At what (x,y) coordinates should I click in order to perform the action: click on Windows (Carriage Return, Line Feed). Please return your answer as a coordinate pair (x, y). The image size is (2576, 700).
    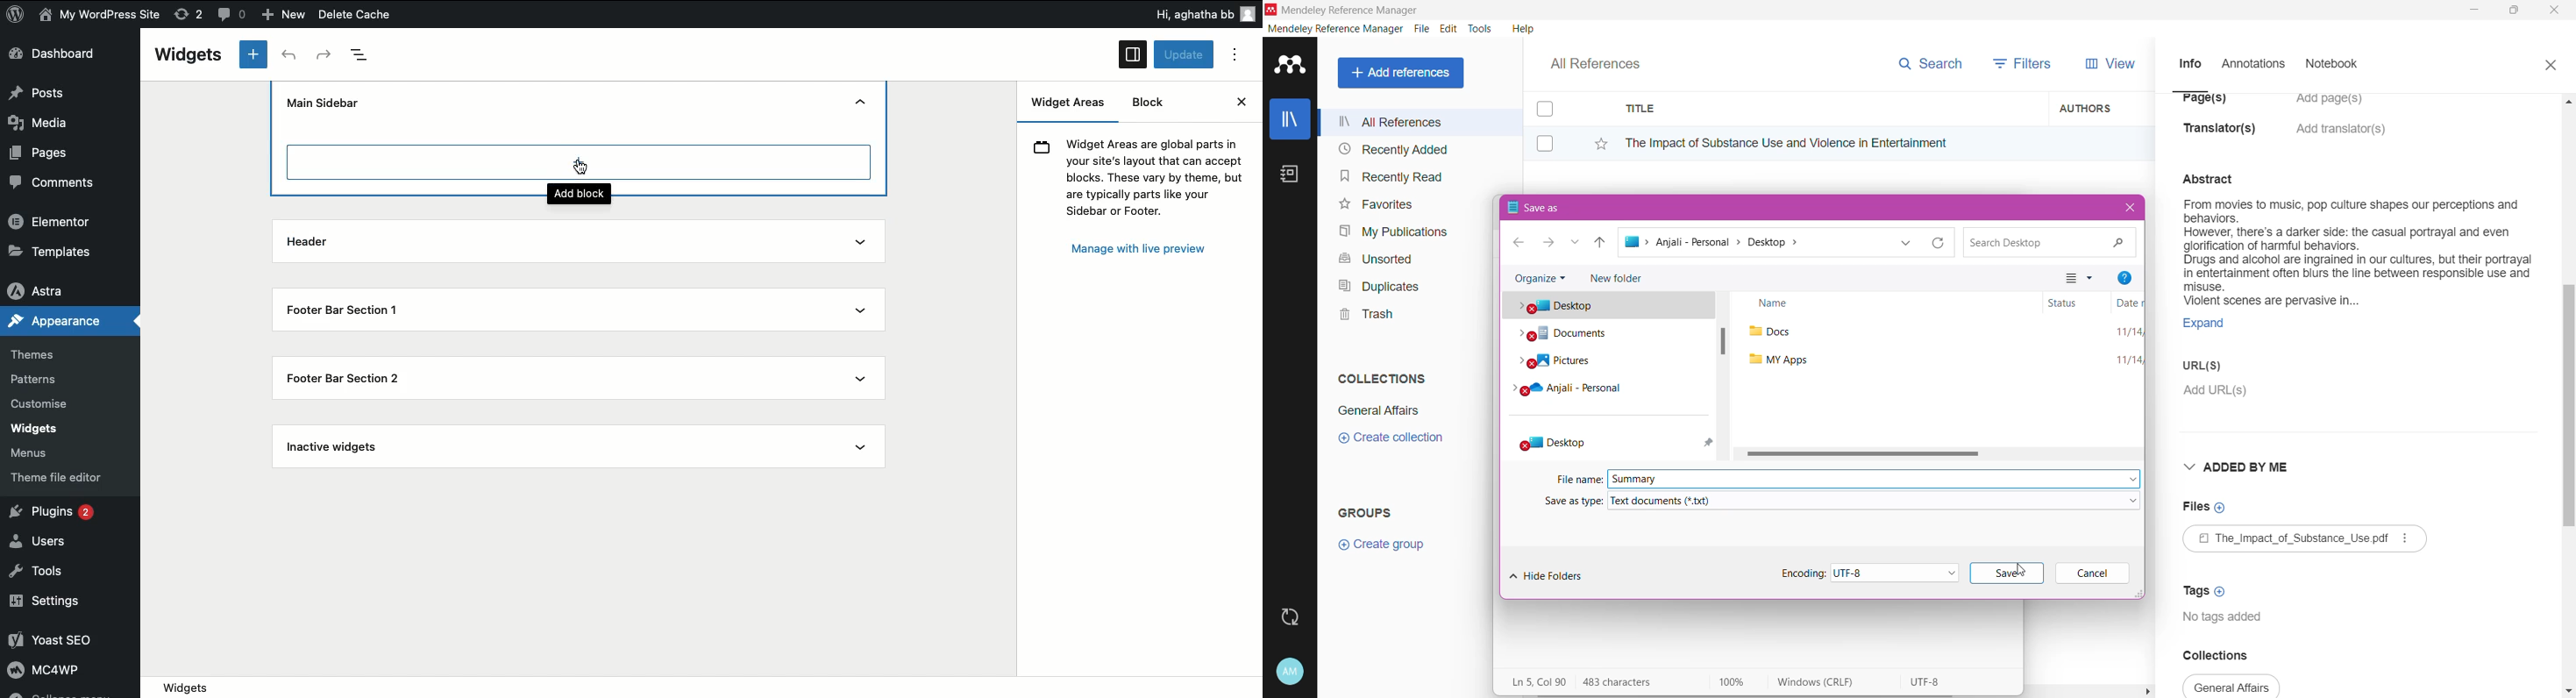
    Looking at the image, I should click on (1825, 682).